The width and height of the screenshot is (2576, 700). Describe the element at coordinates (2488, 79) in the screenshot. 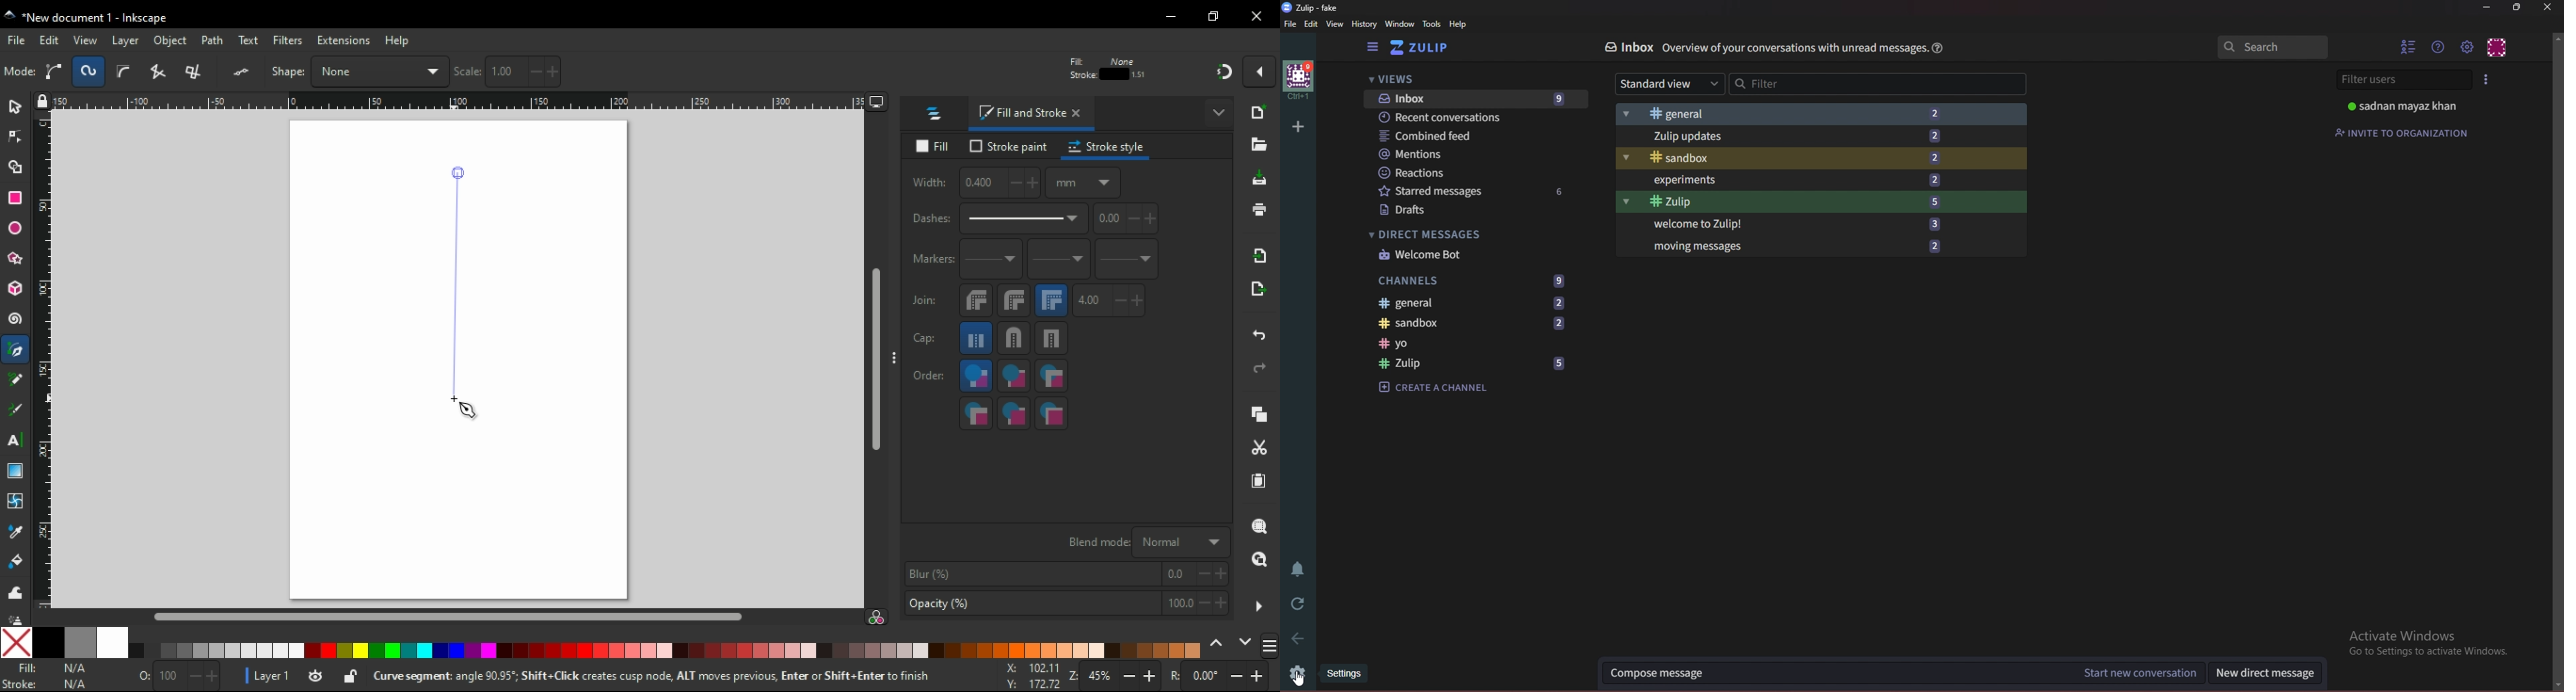

I see `User list style` at that location.